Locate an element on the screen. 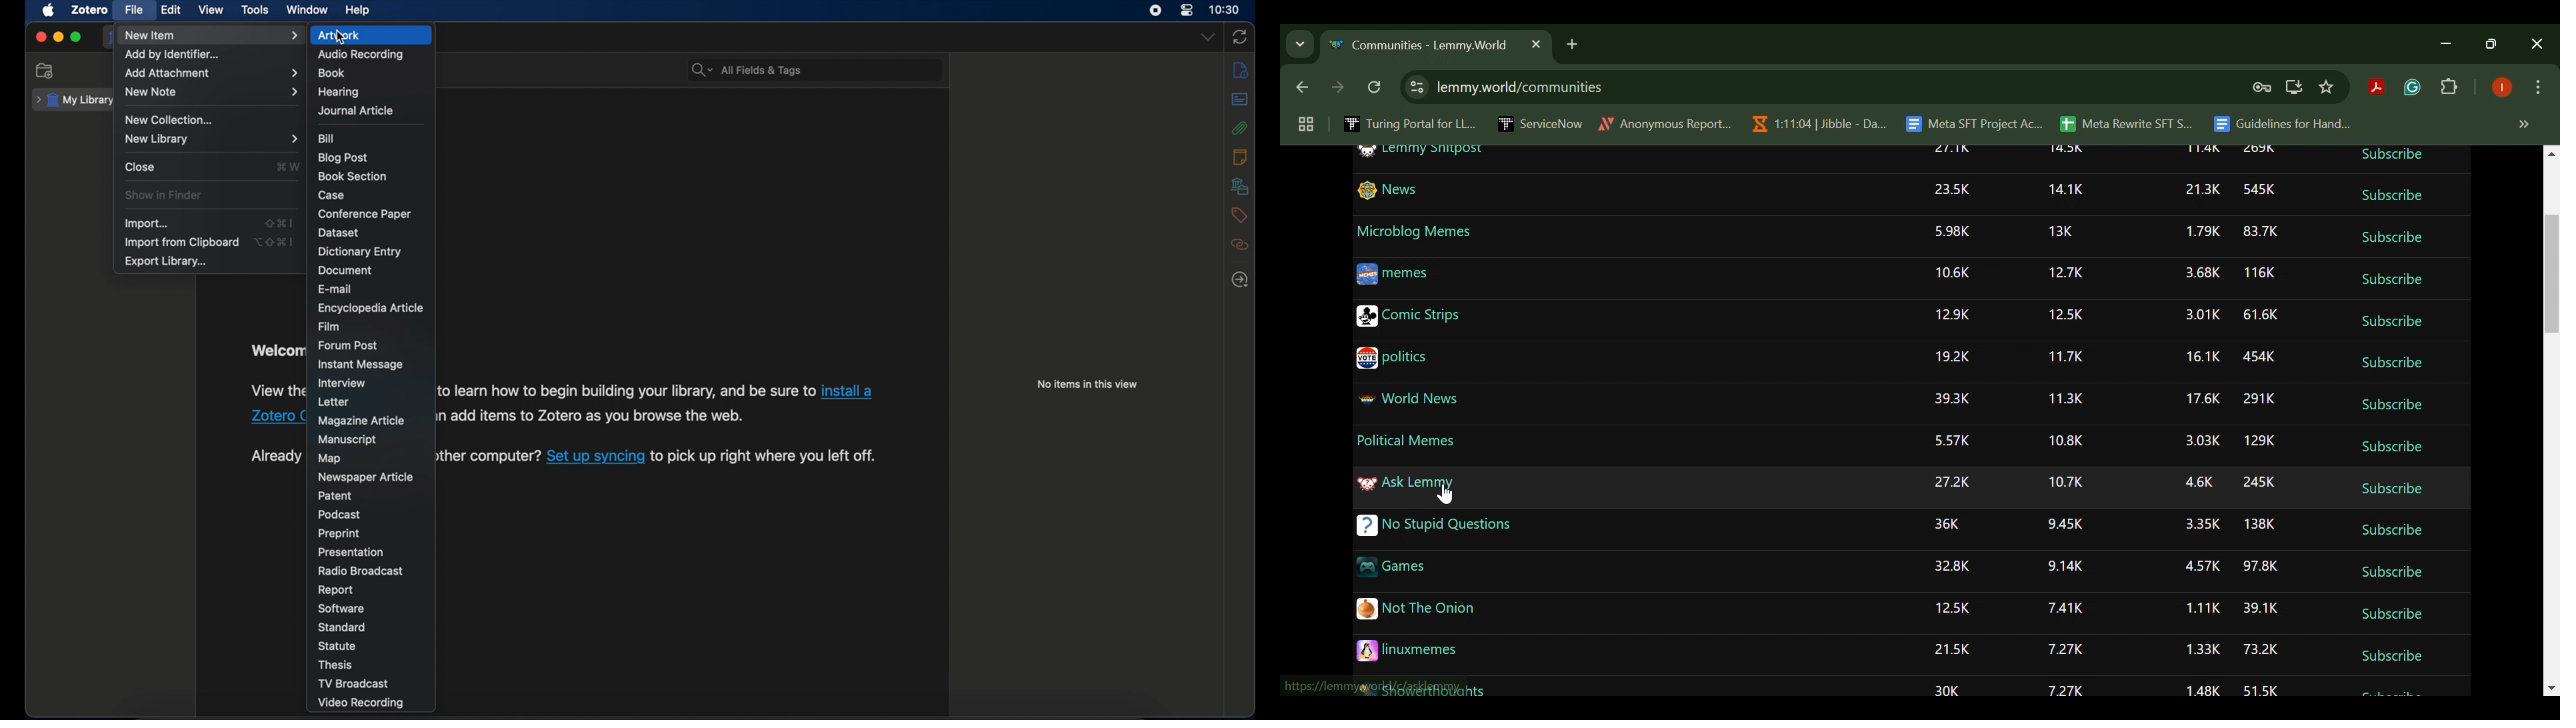 The image size is (2576, 728). Meta SFT Project Ac... is located at coordinates (1973, 125).